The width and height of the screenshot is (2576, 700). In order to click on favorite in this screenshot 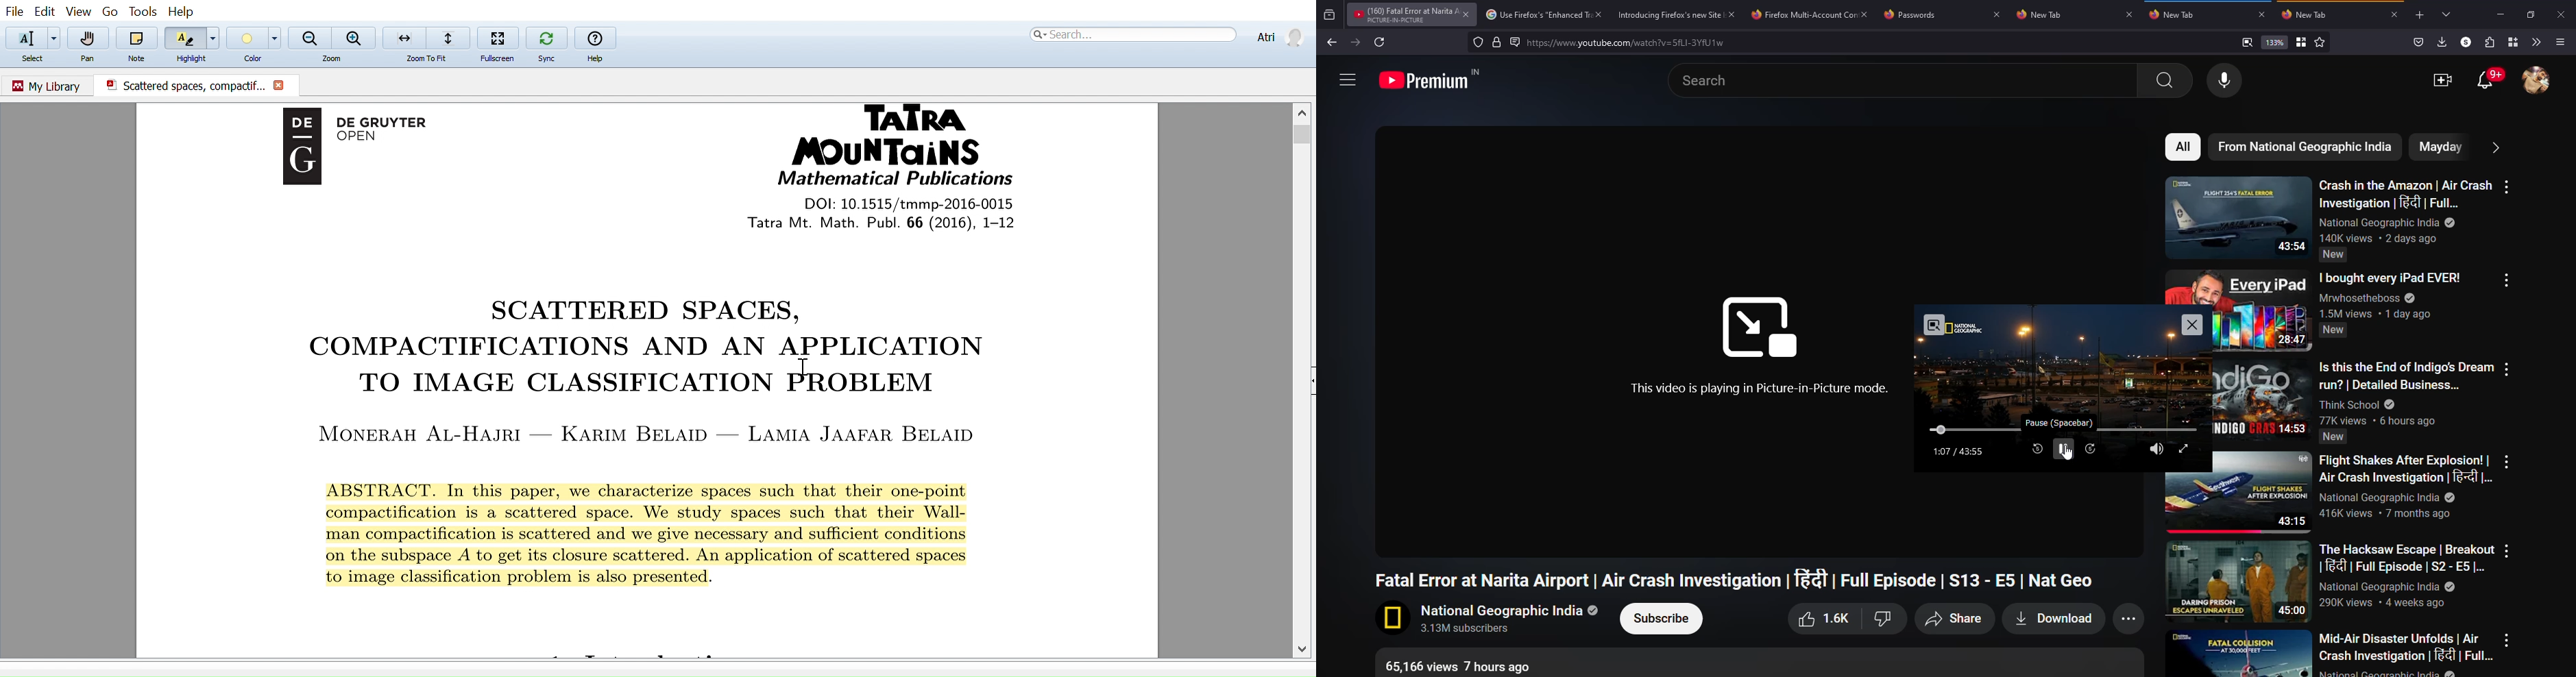, I will do `click(2320, 43)`.